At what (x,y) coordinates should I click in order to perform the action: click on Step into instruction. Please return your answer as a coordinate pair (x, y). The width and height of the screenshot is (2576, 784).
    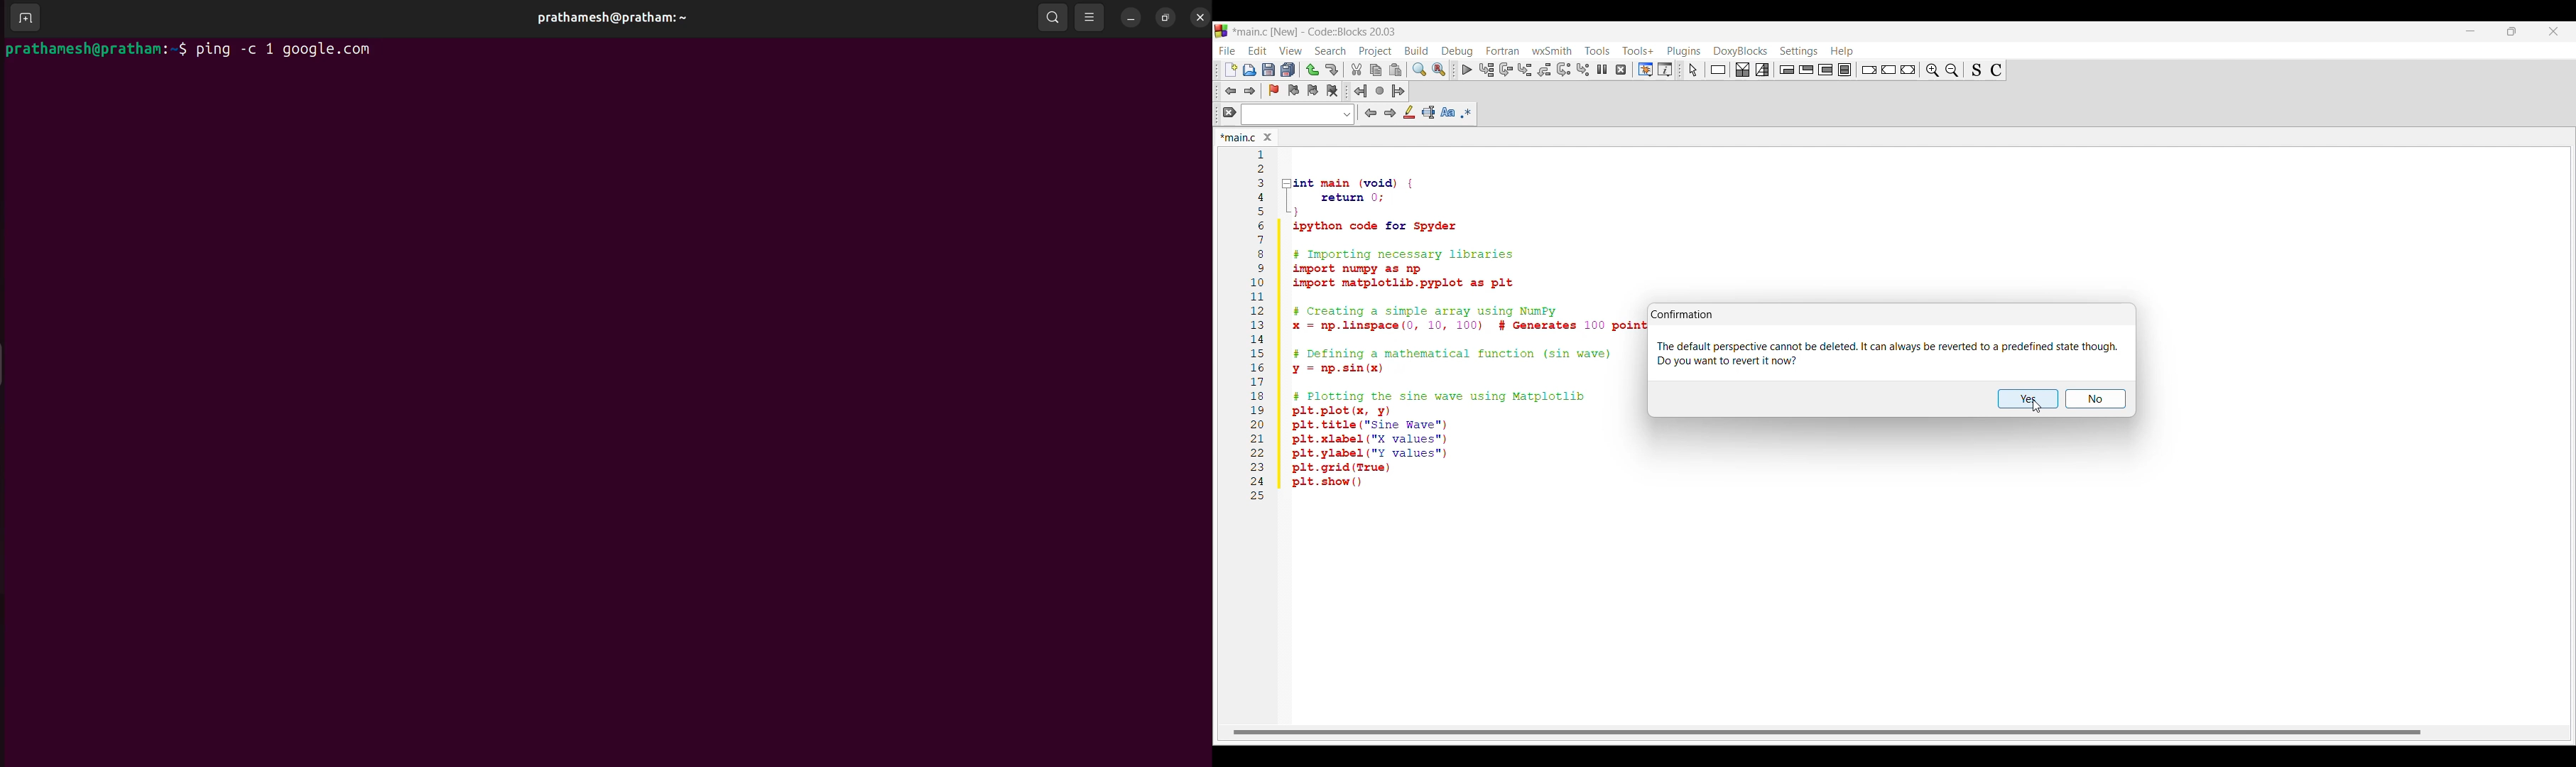
    Looking at the image, I should click on (1583, 70).